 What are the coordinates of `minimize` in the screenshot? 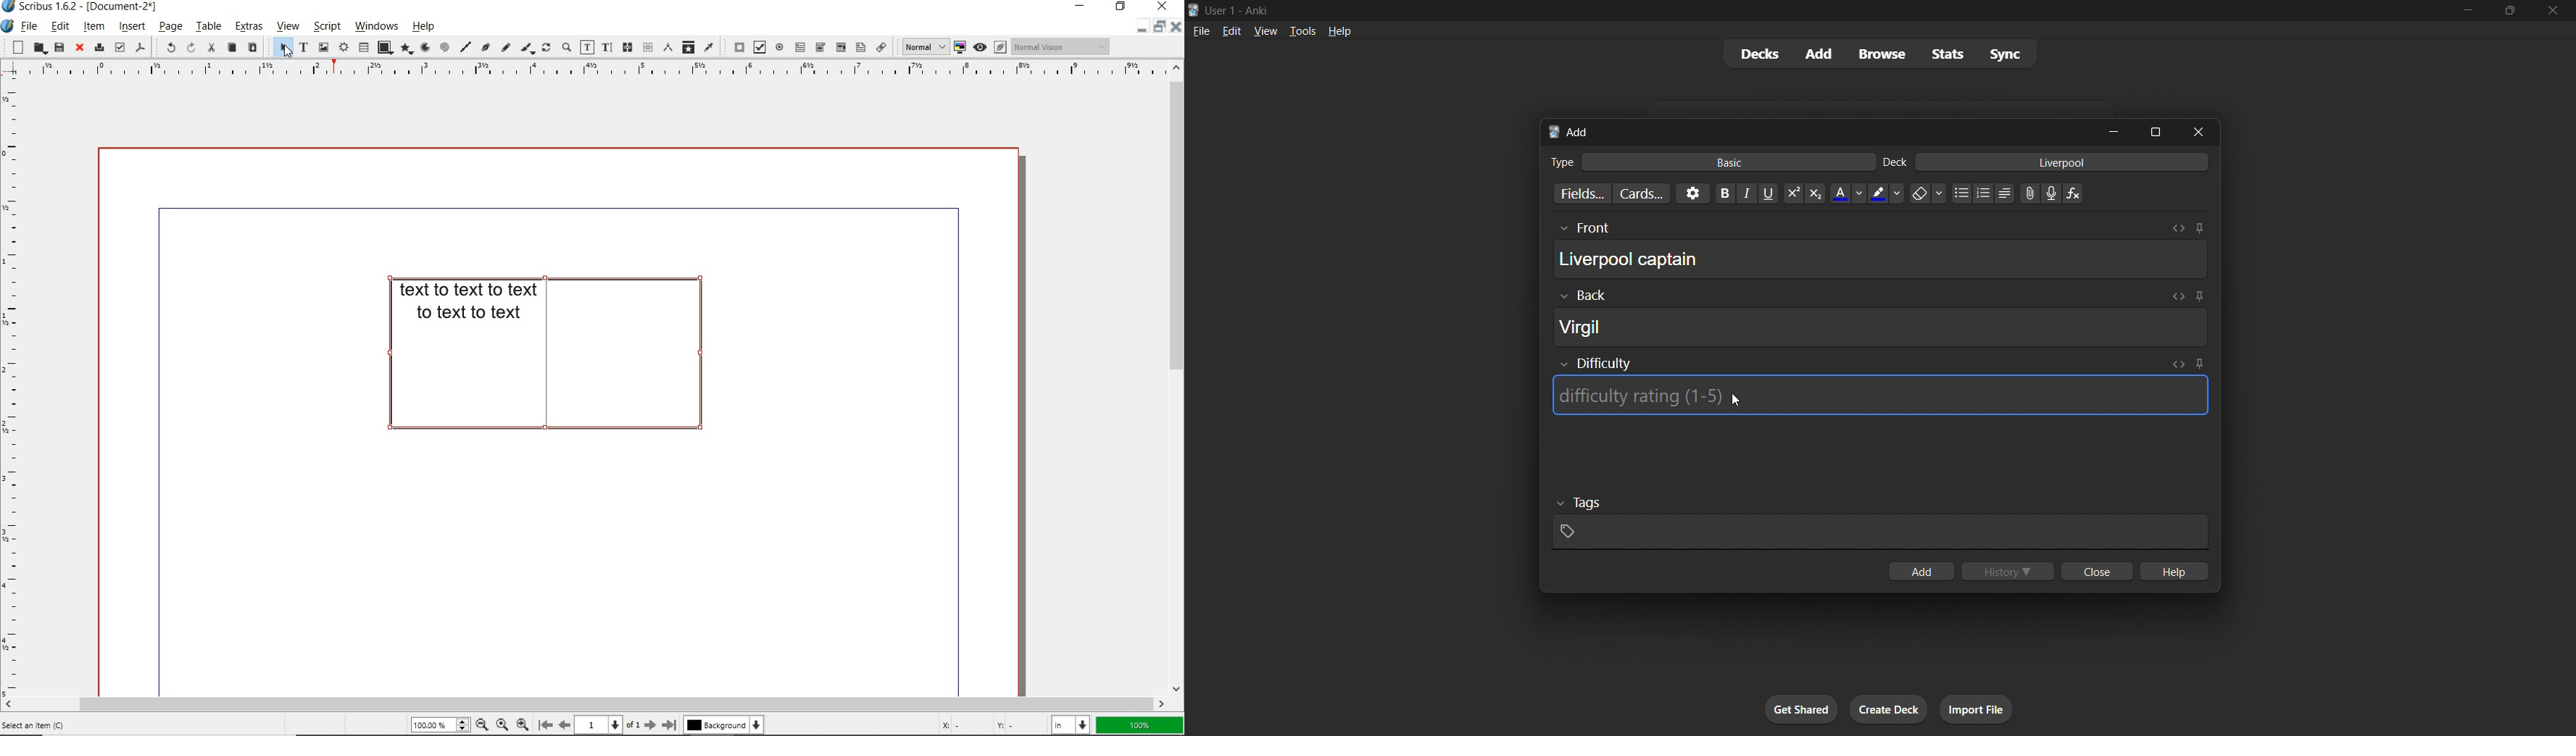 It's located at (1082, 7).